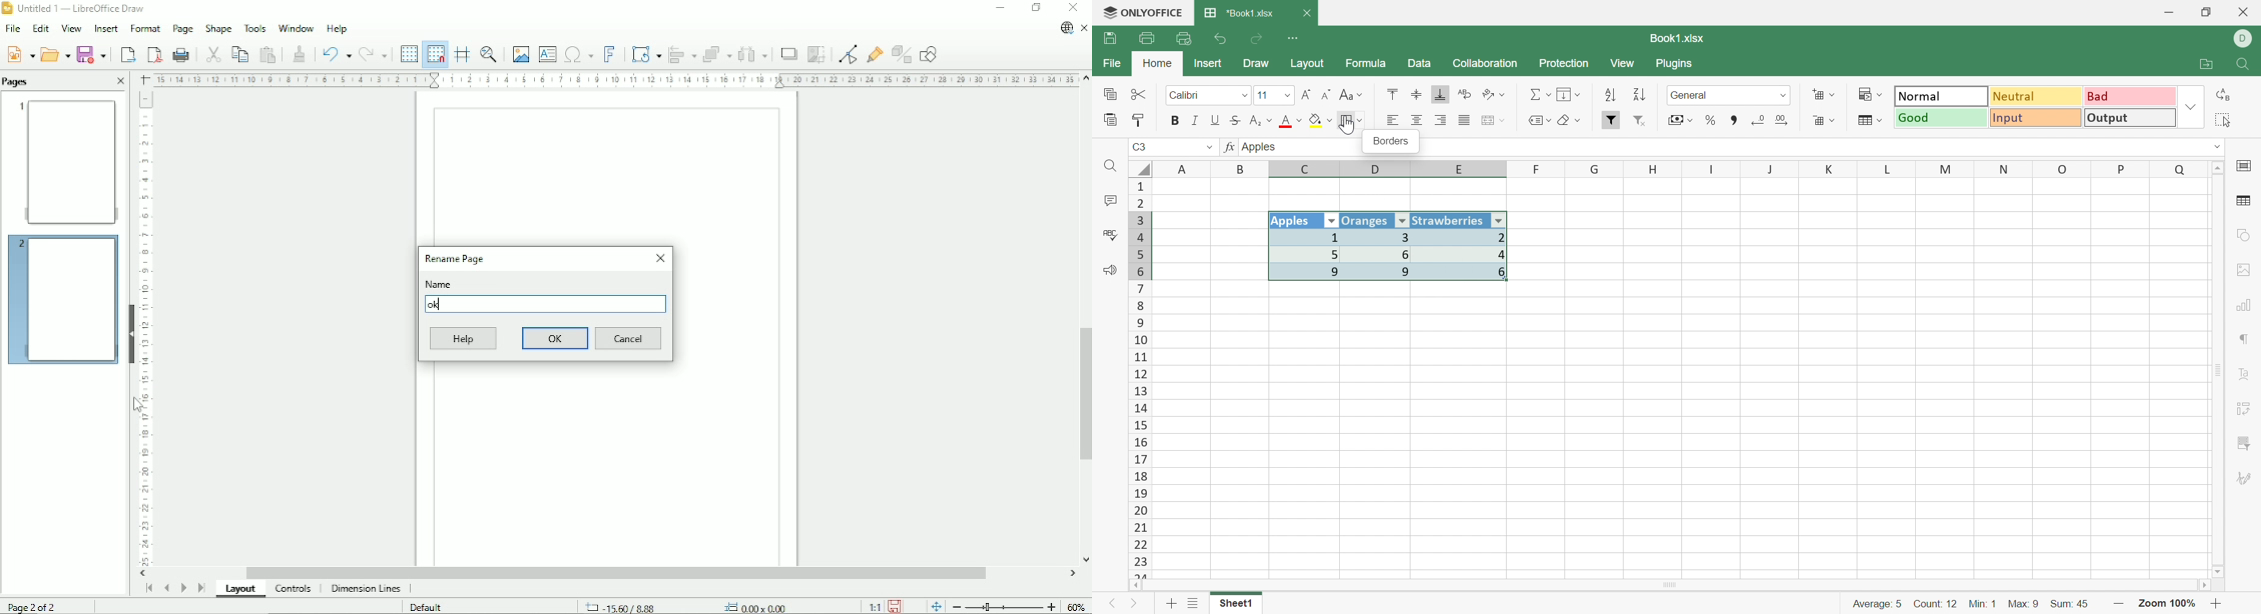  Describe the element at coordinates (1108, 202) in the screenshot. I see `Comments` at that location.